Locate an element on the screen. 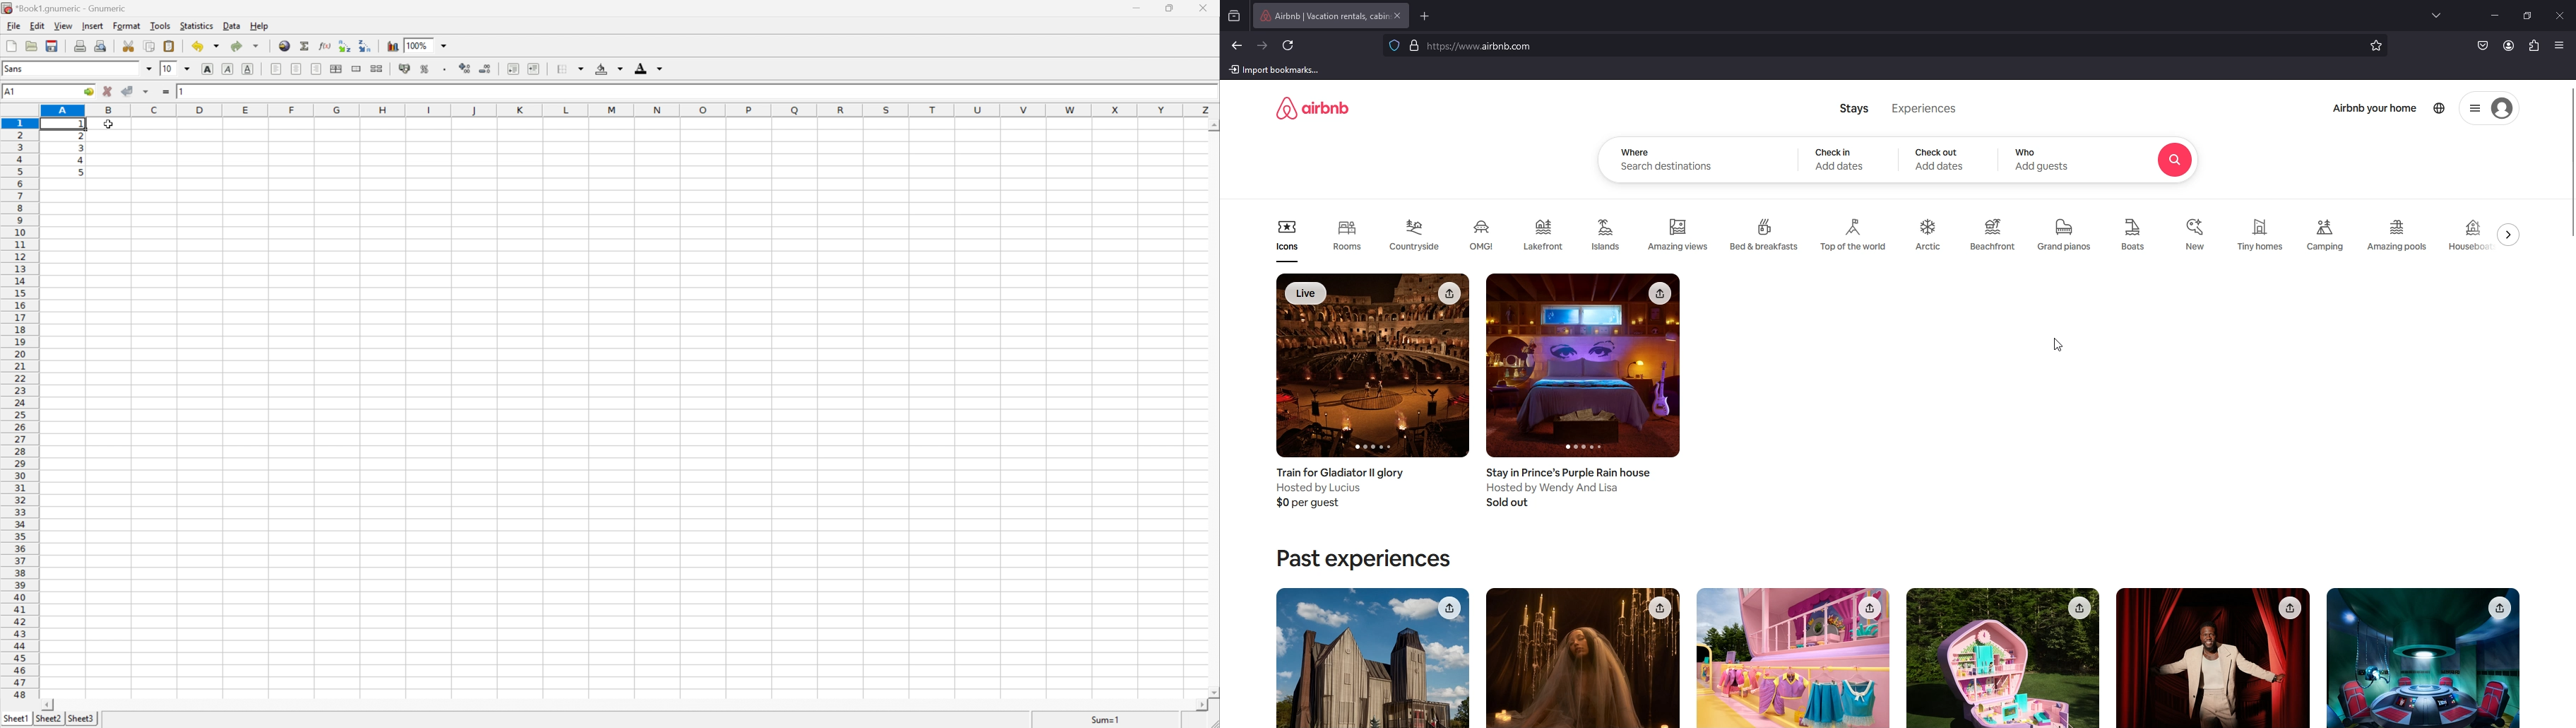 The image size is (2576, 728). Drop Down is located at coordinates (187, 68).